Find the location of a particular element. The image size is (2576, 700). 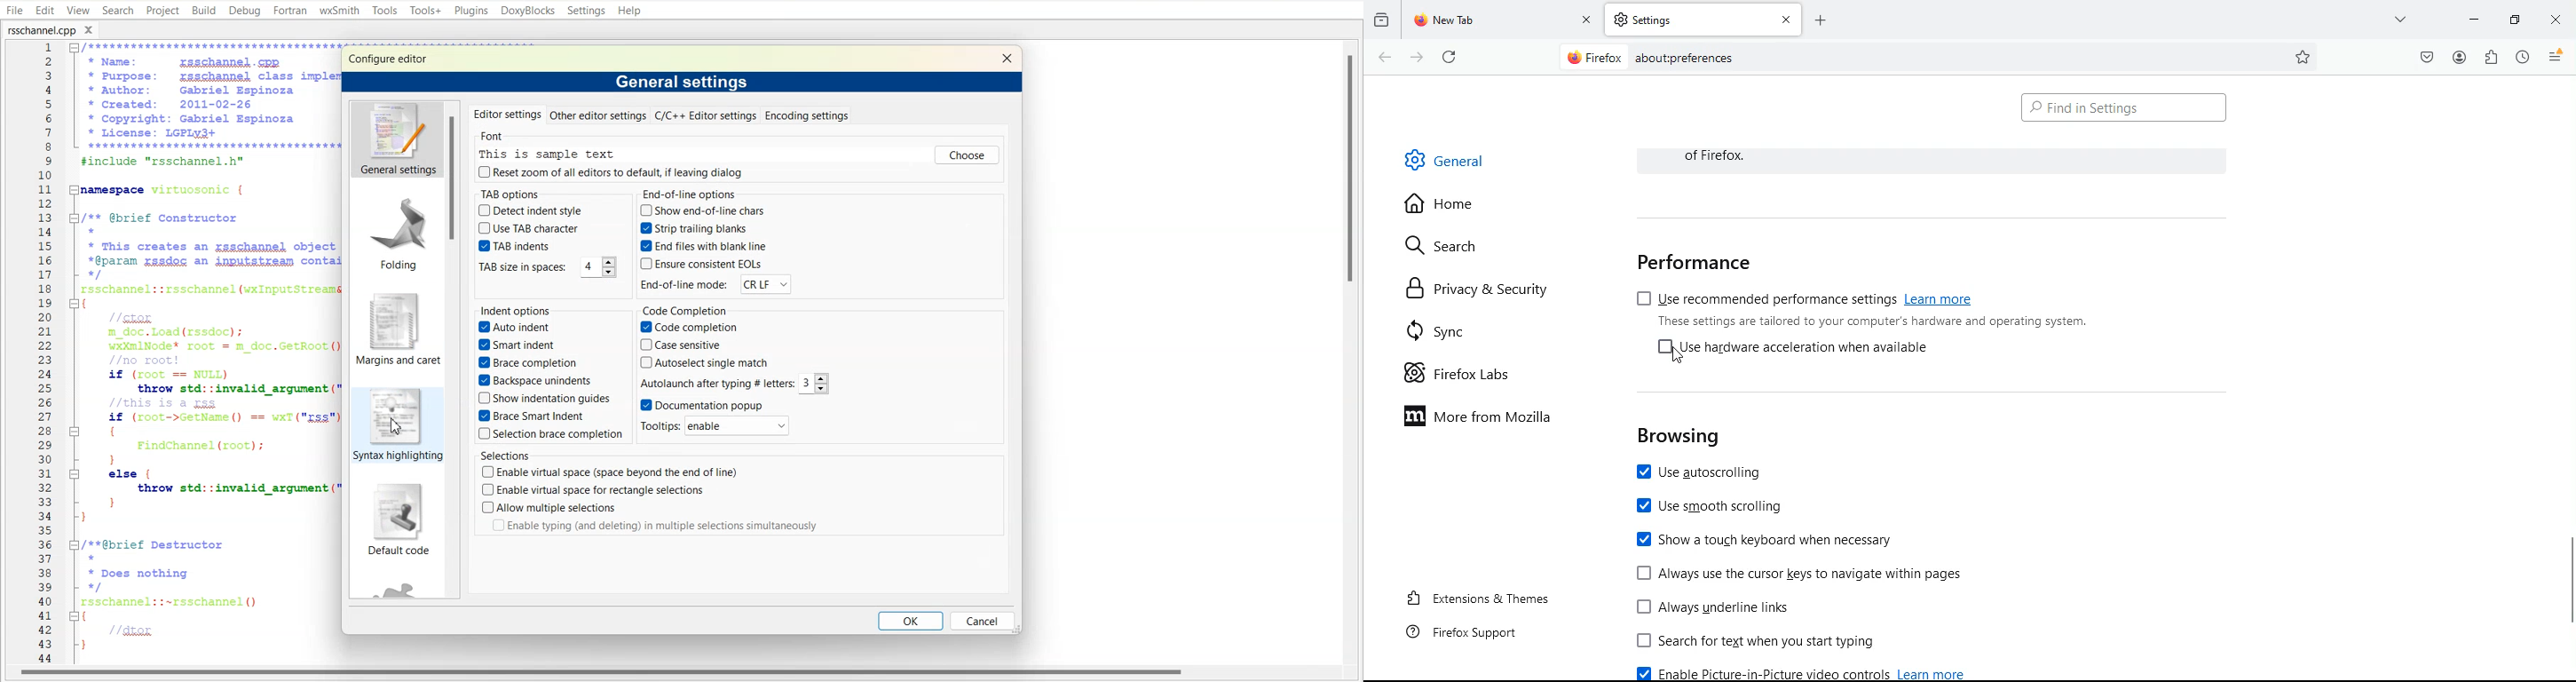

tab is located at coordinates (1704, 20).